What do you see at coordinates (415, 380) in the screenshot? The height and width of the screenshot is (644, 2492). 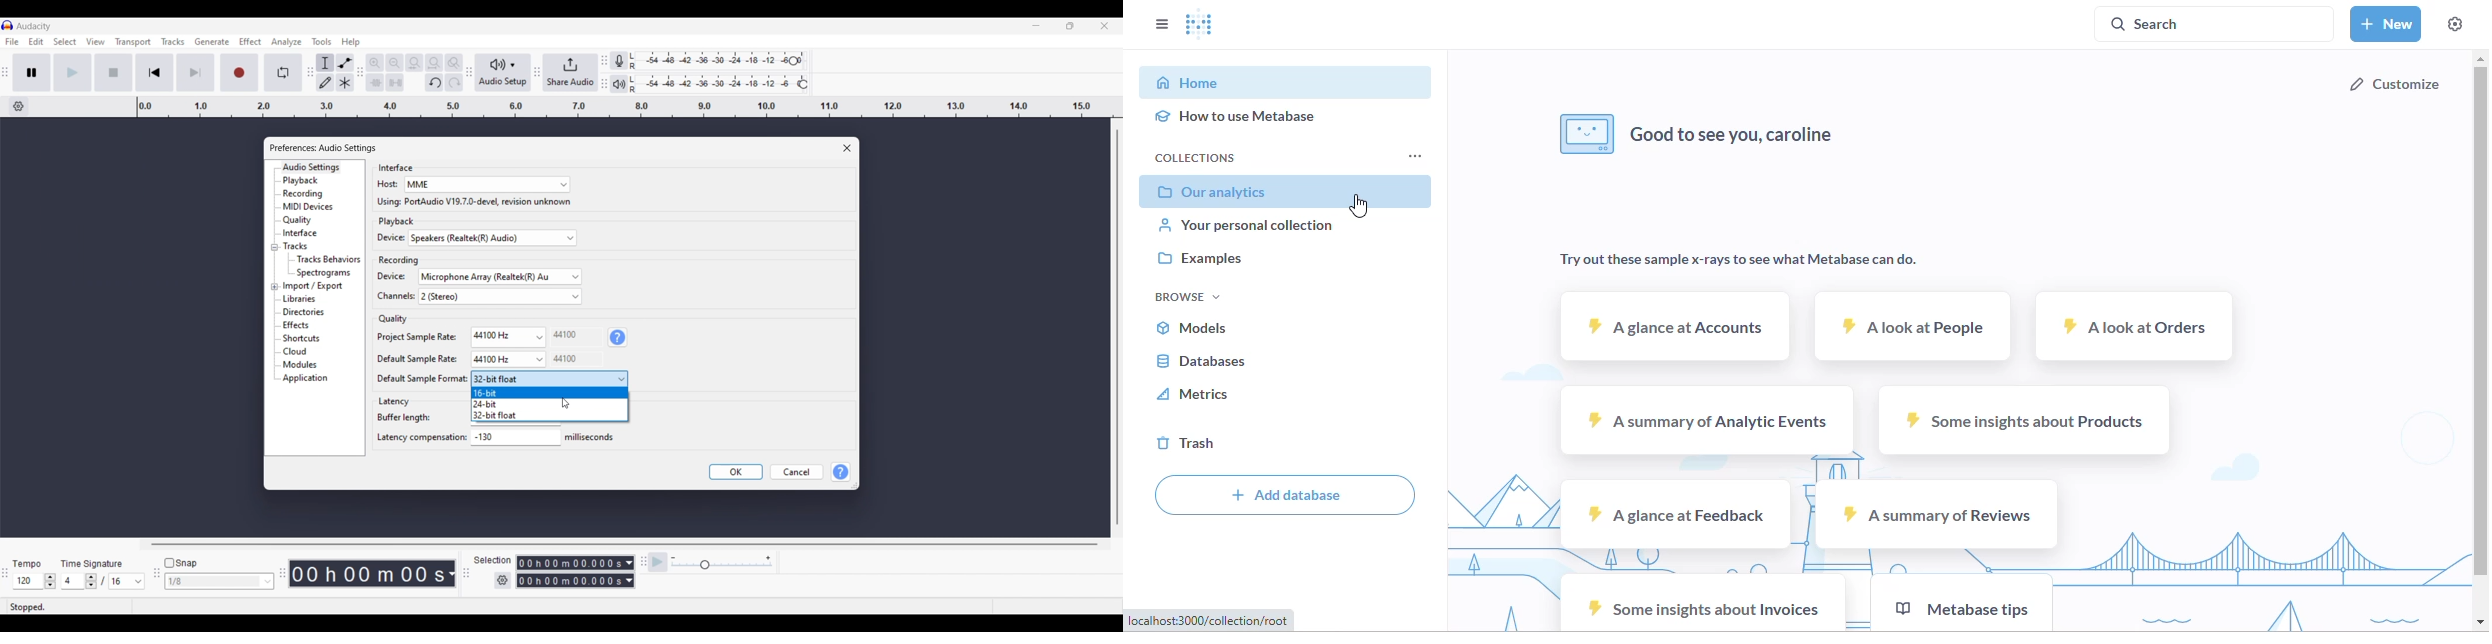 I see `Default Sample Format:` at bounding box center [415, 380].